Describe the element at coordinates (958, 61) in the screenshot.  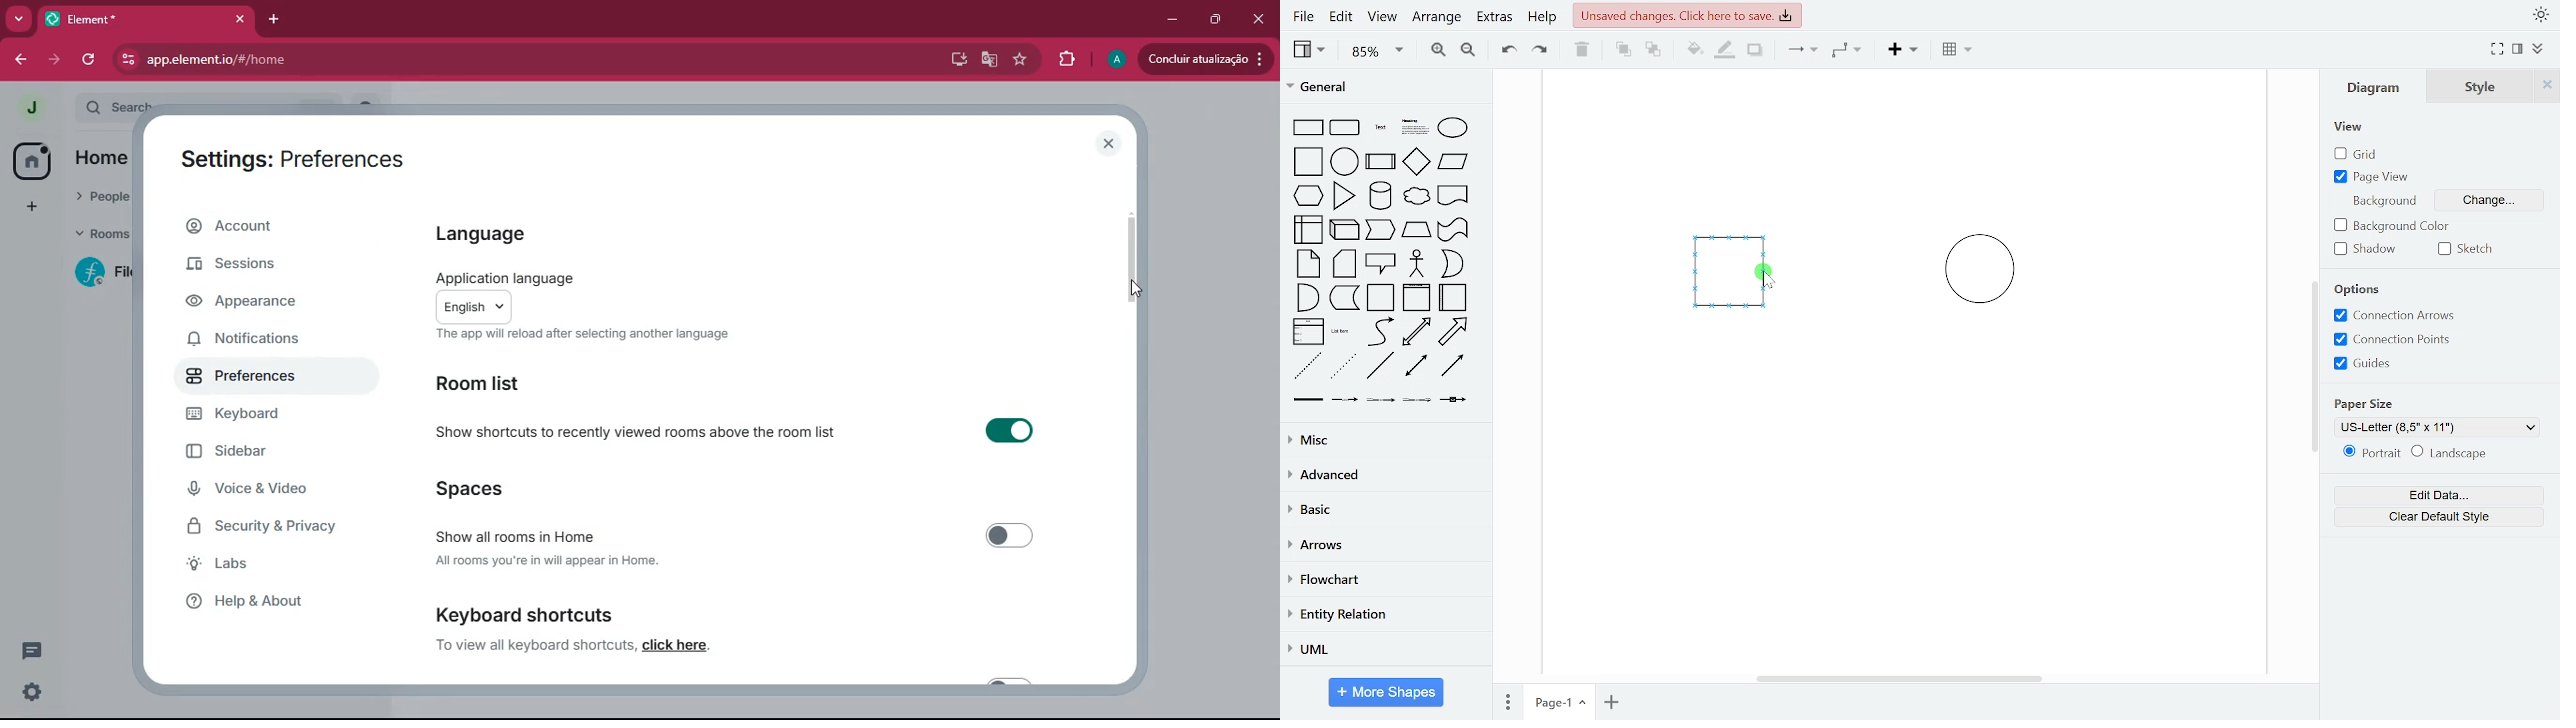
I see `desktop` at that location.